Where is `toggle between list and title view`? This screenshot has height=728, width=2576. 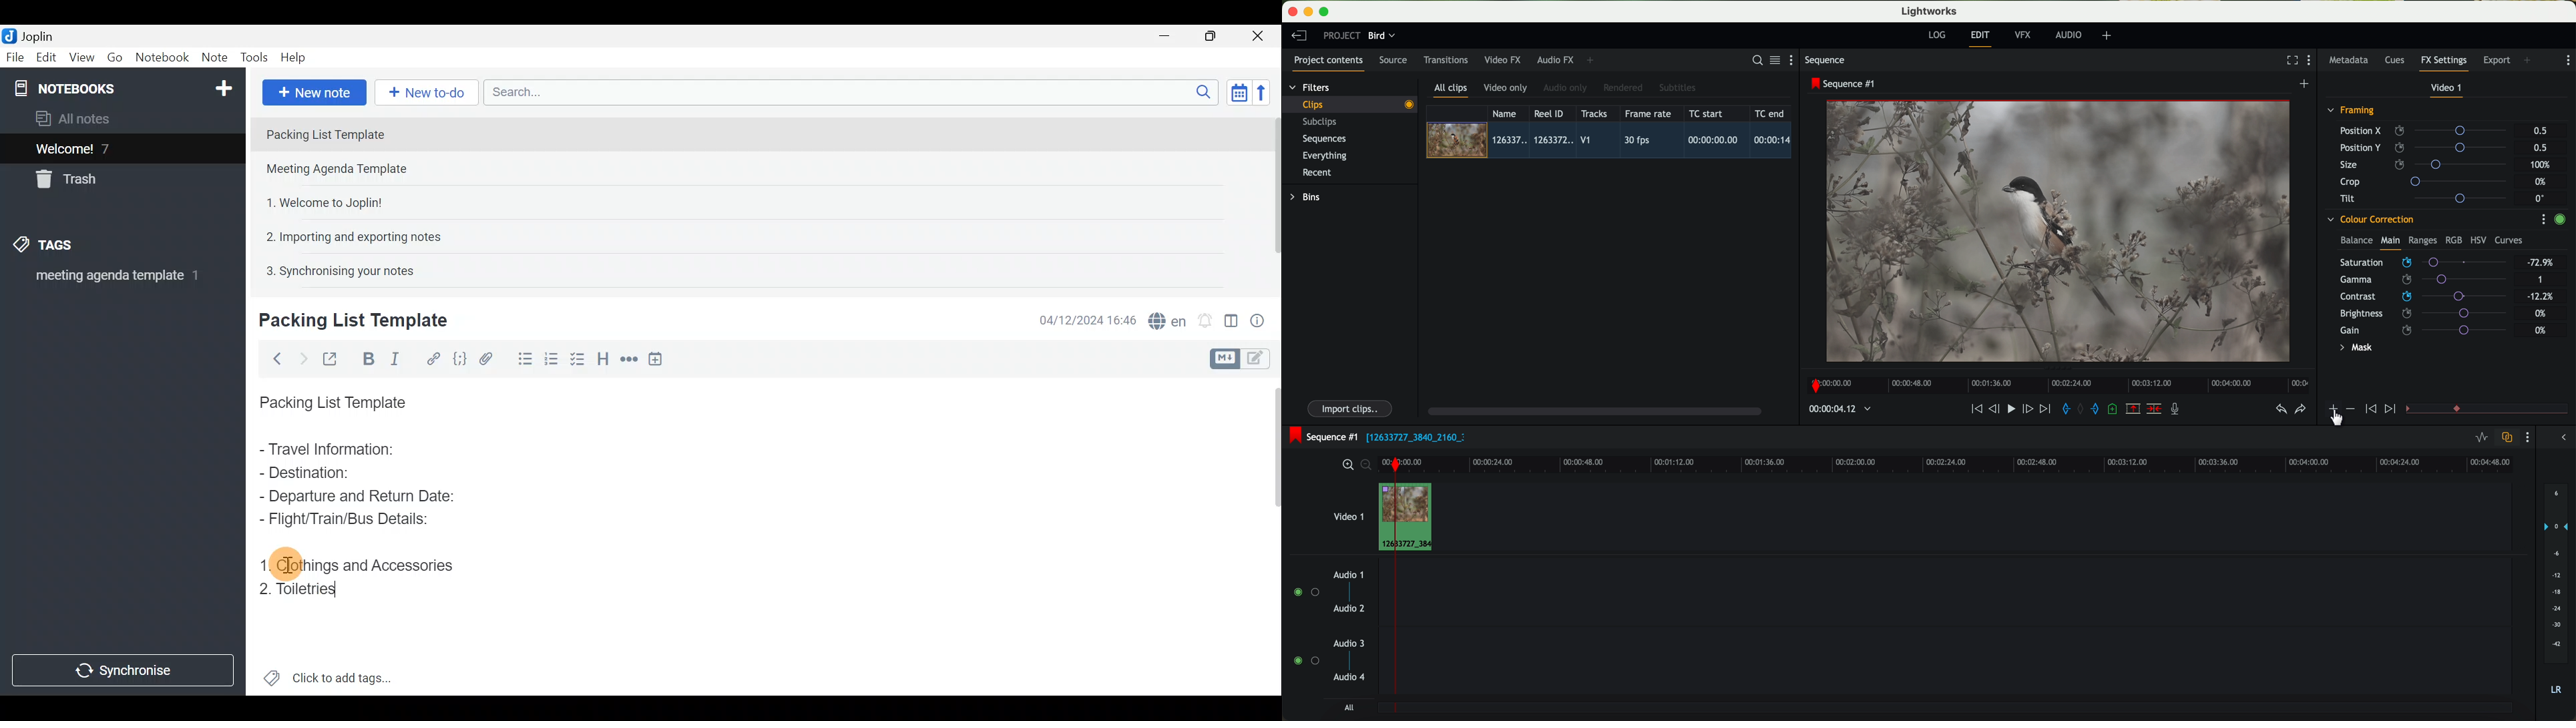 toggle between list and title view is located at coordinates (1774, 60).